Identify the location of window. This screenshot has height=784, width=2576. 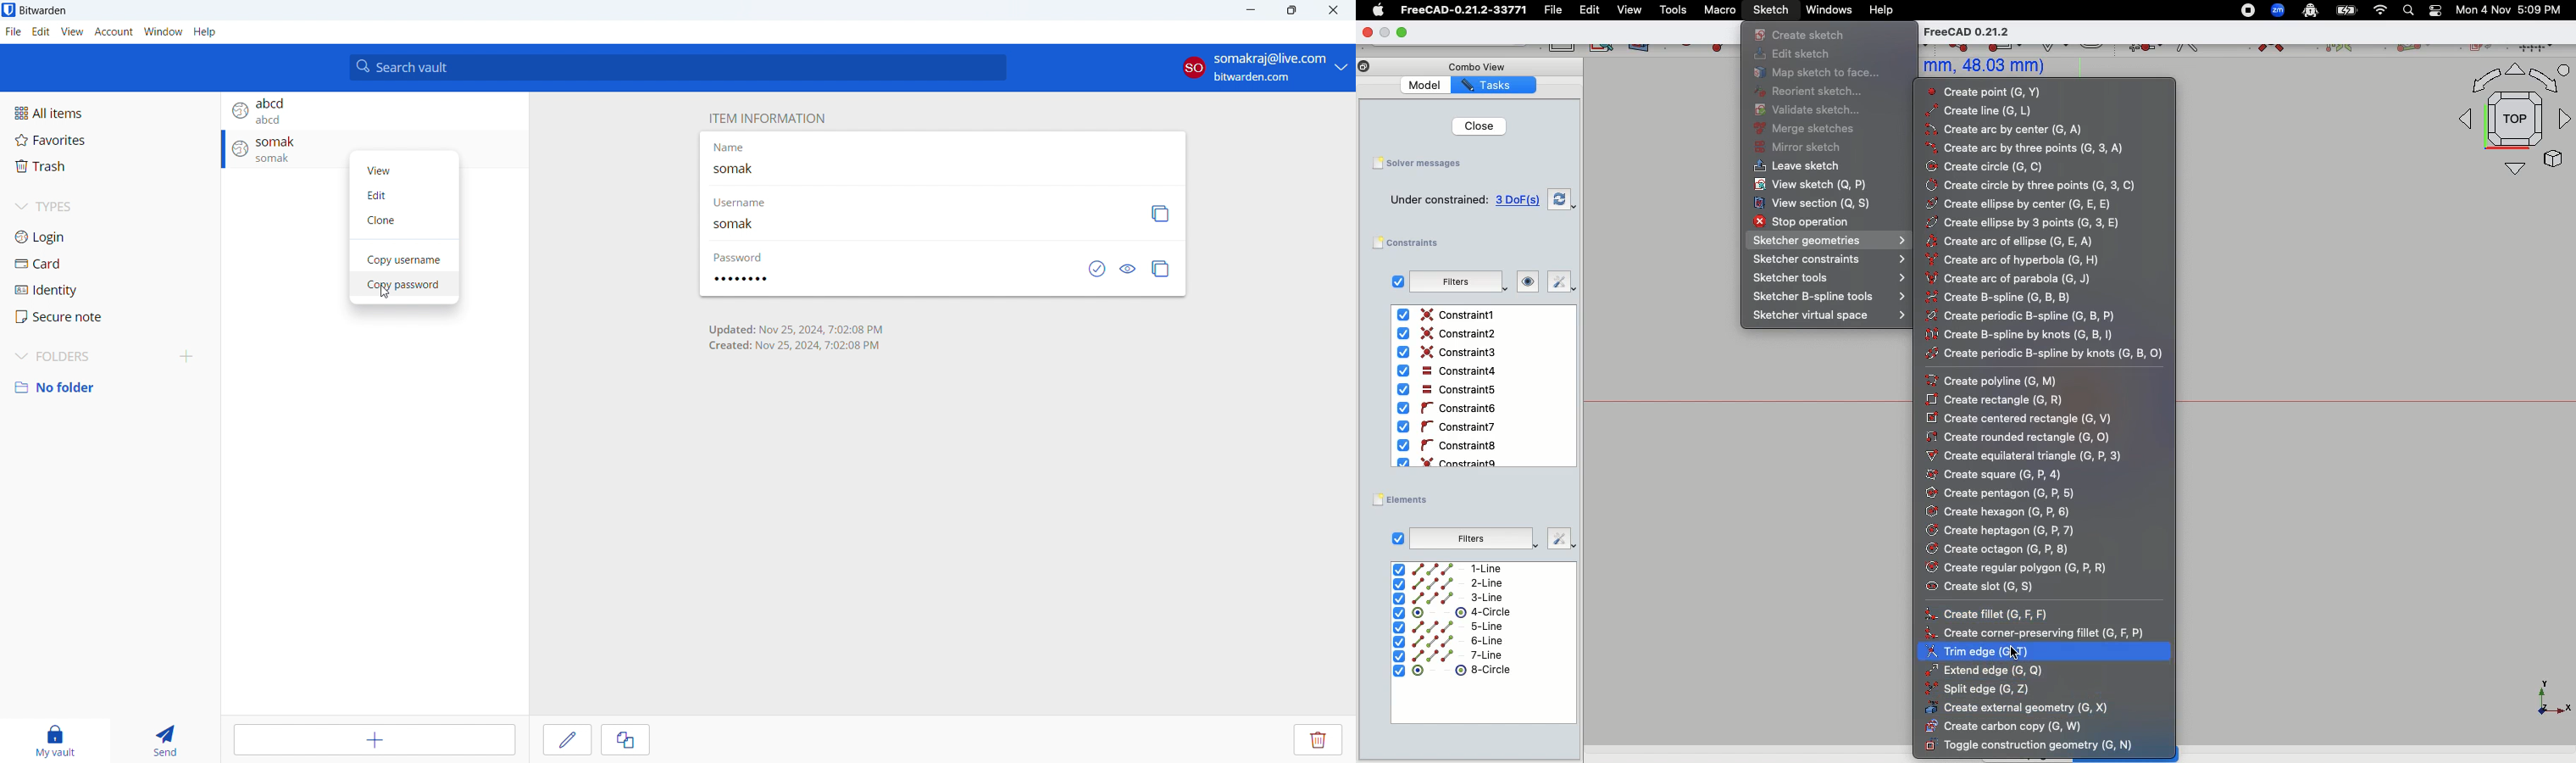
(163, 32).